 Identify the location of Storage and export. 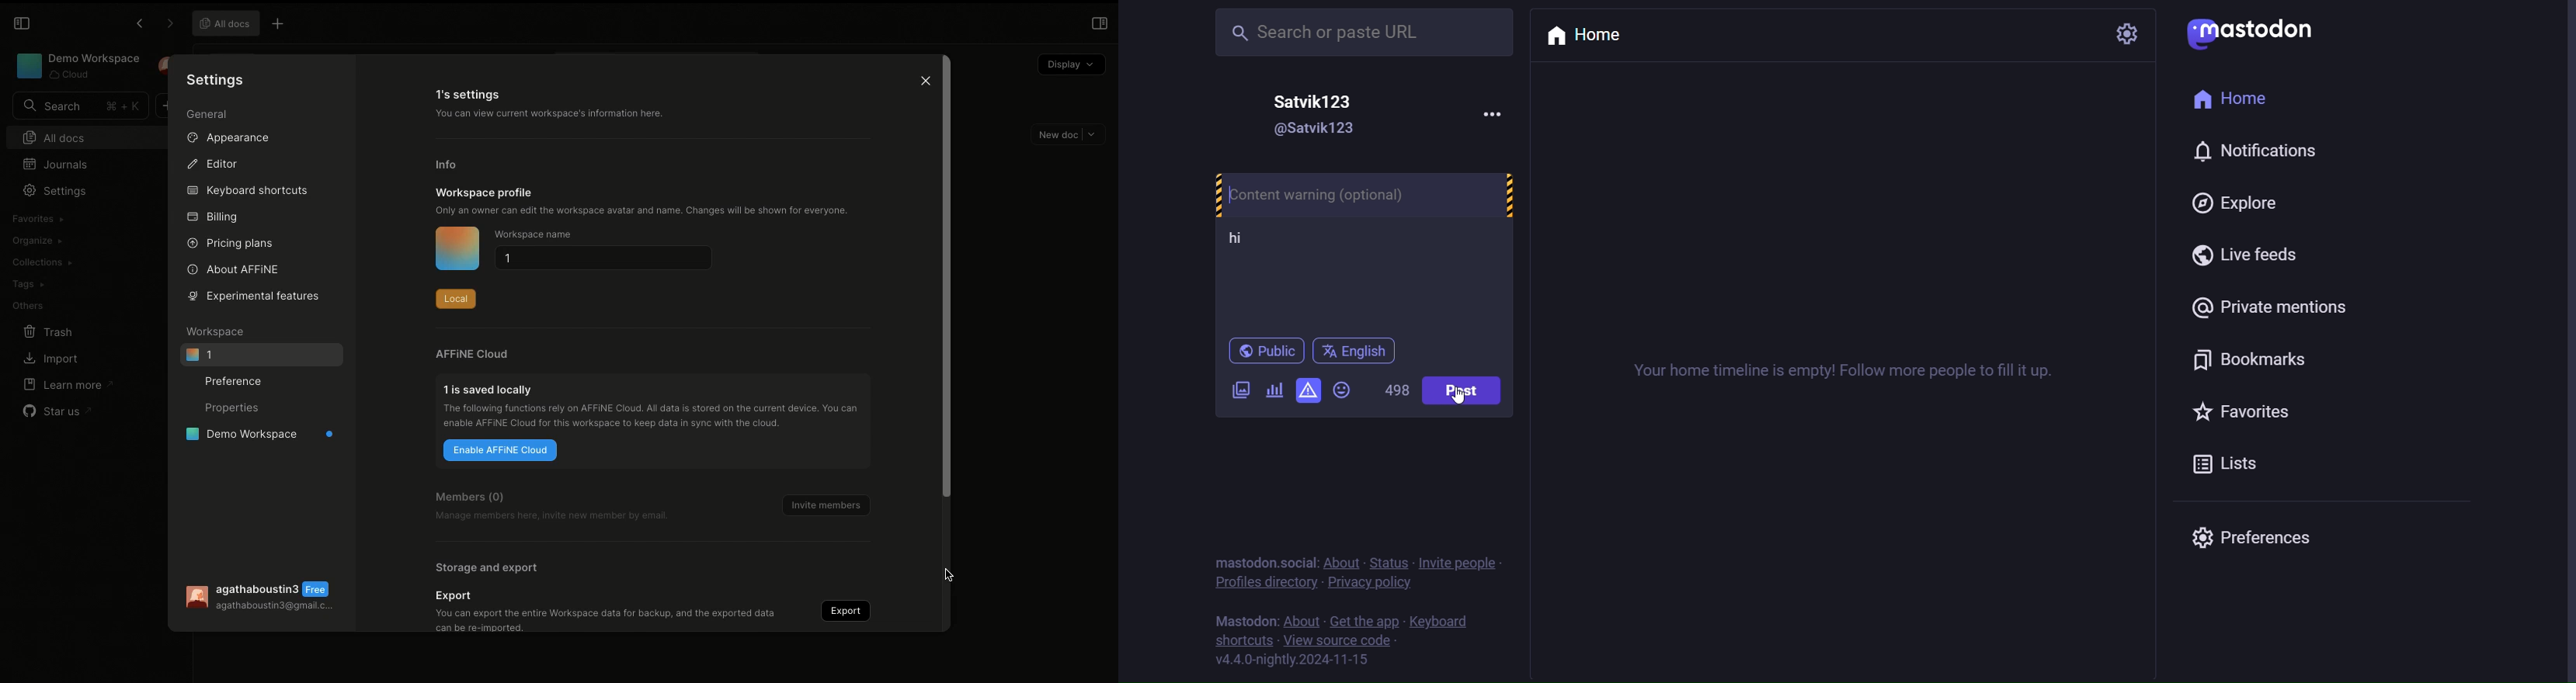
(487, 569).